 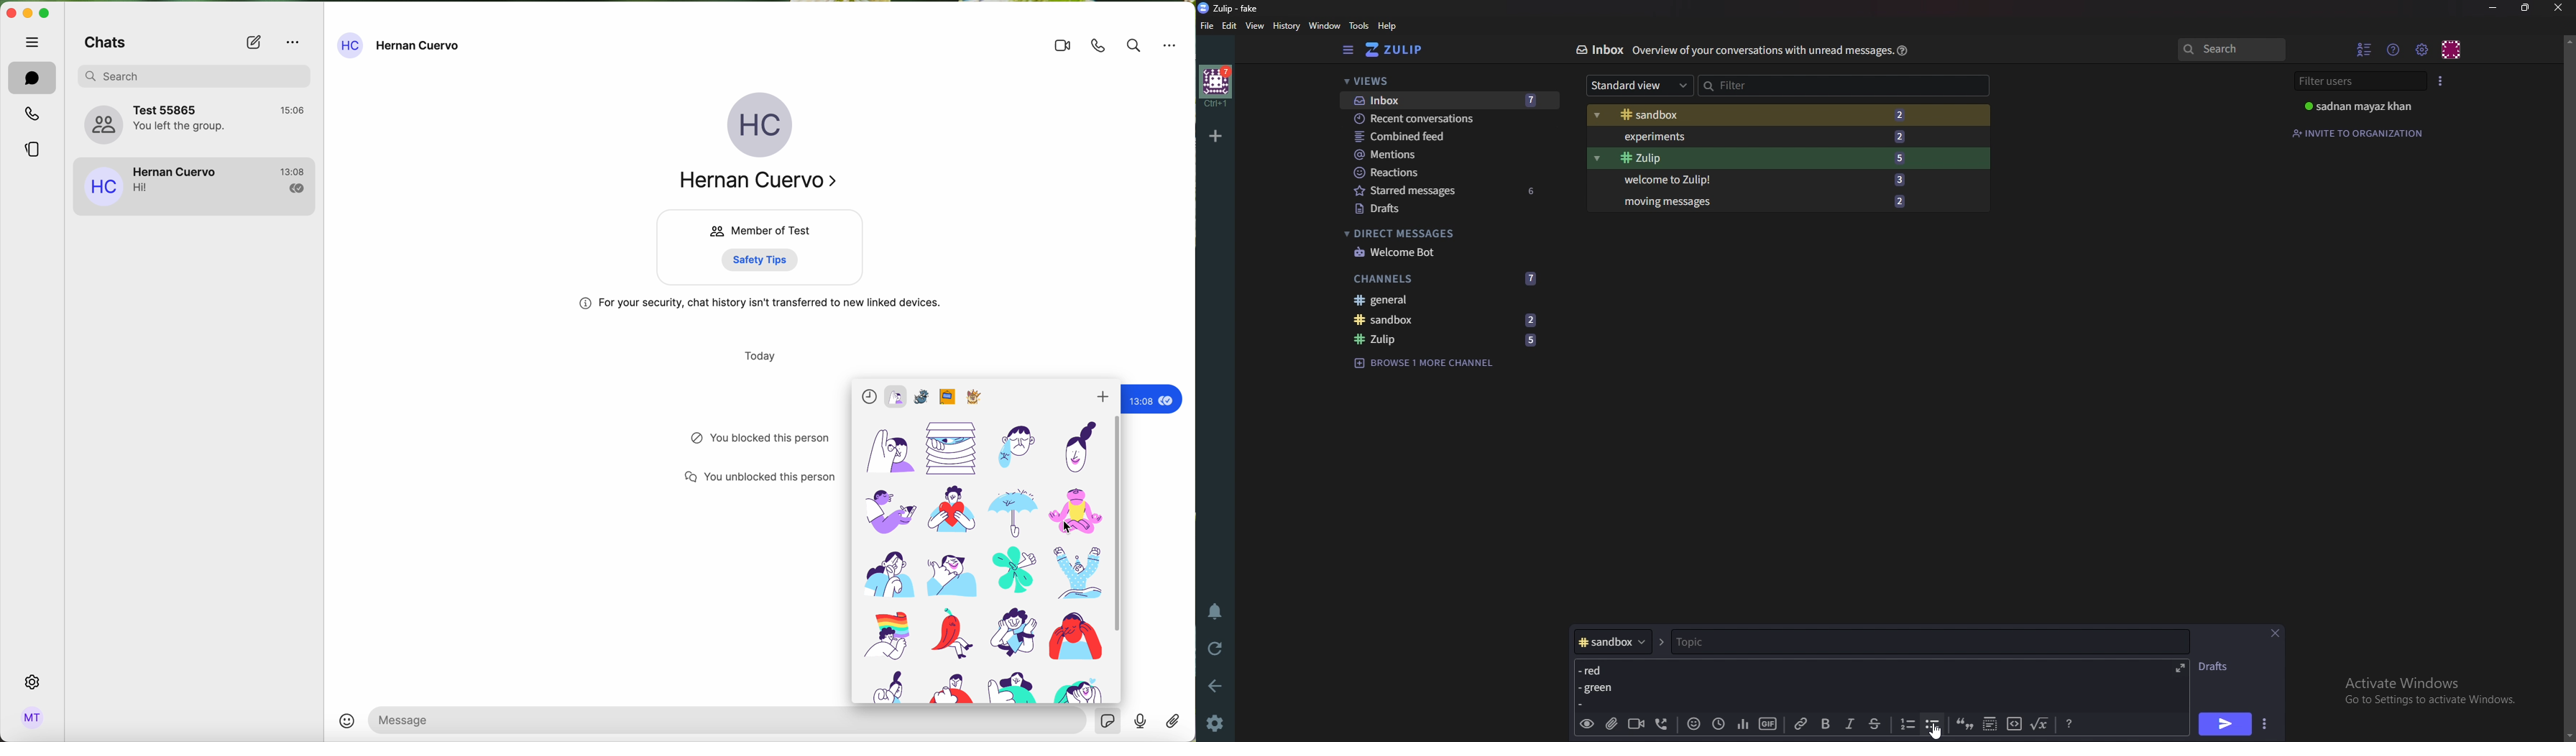 What do you see at coordinates (2495, 8) in the screenshot?
I see `Minimize` at bounding box center [2495, 8].